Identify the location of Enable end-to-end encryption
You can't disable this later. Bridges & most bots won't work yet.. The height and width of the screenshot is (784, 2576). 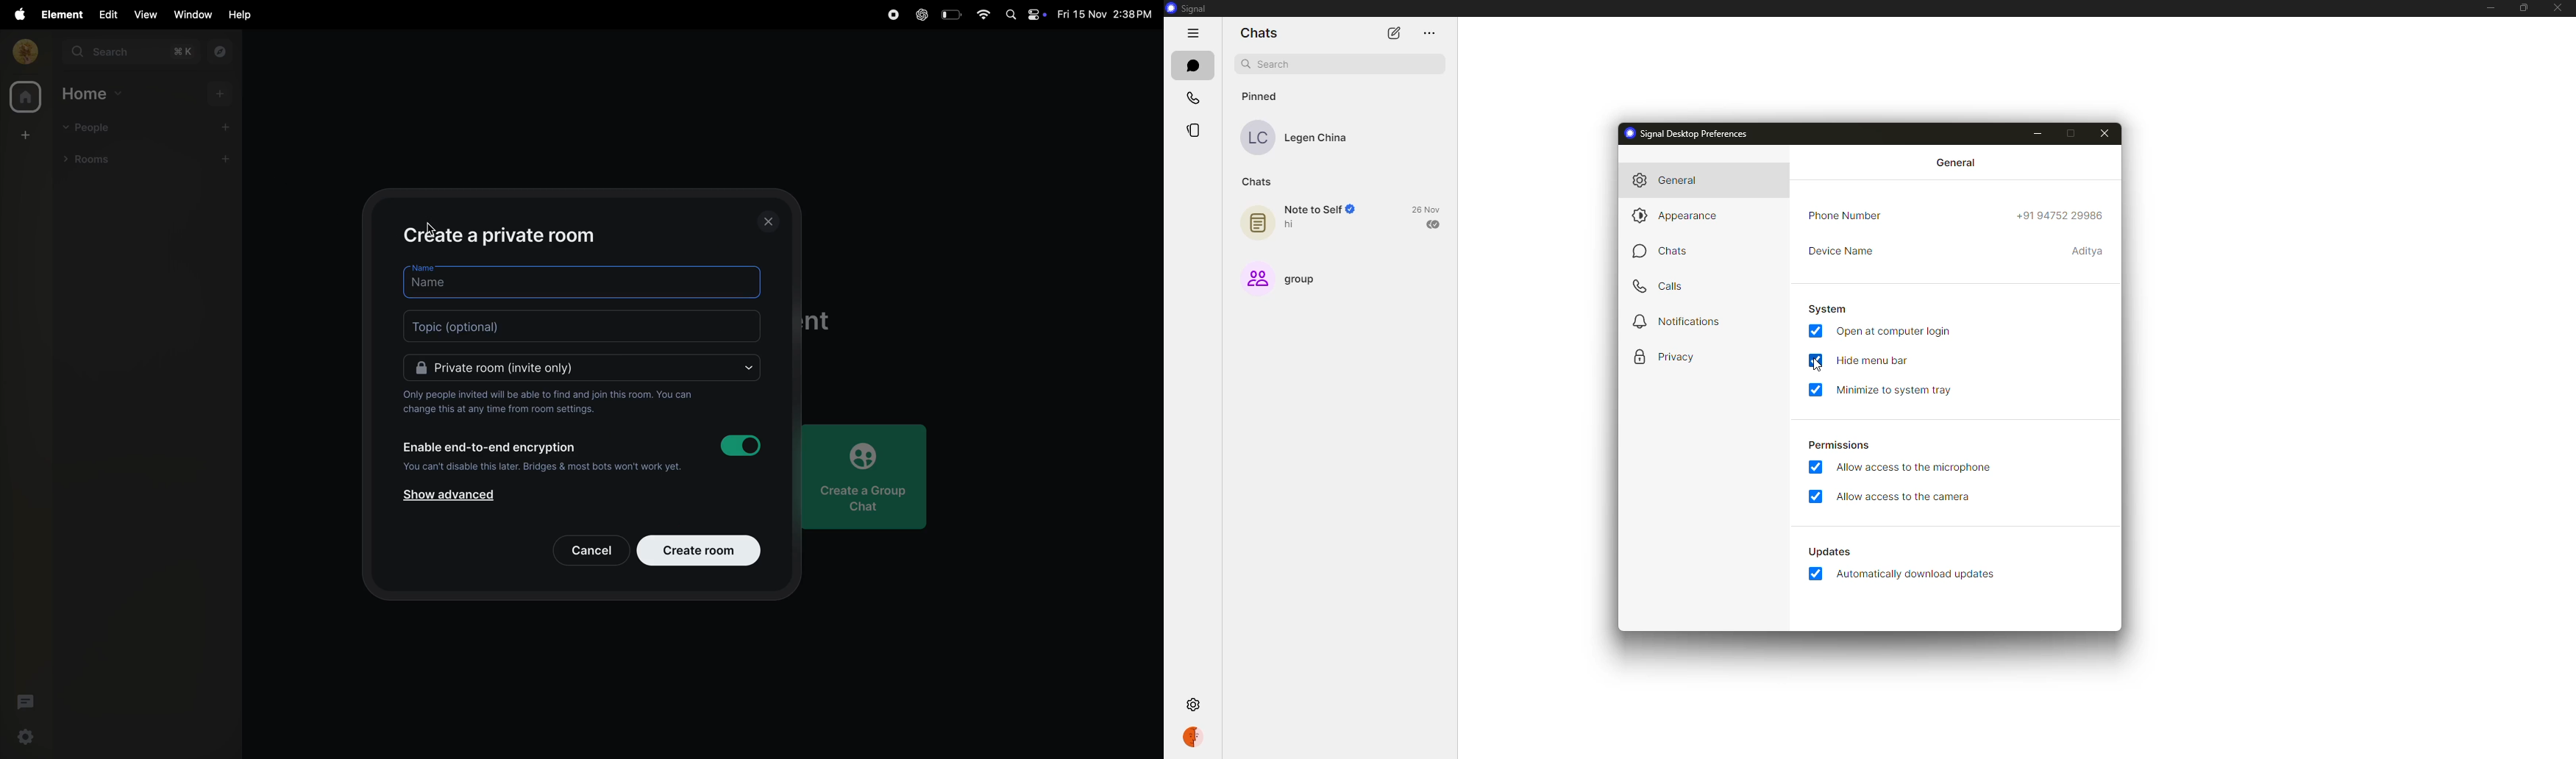
(545, 456).